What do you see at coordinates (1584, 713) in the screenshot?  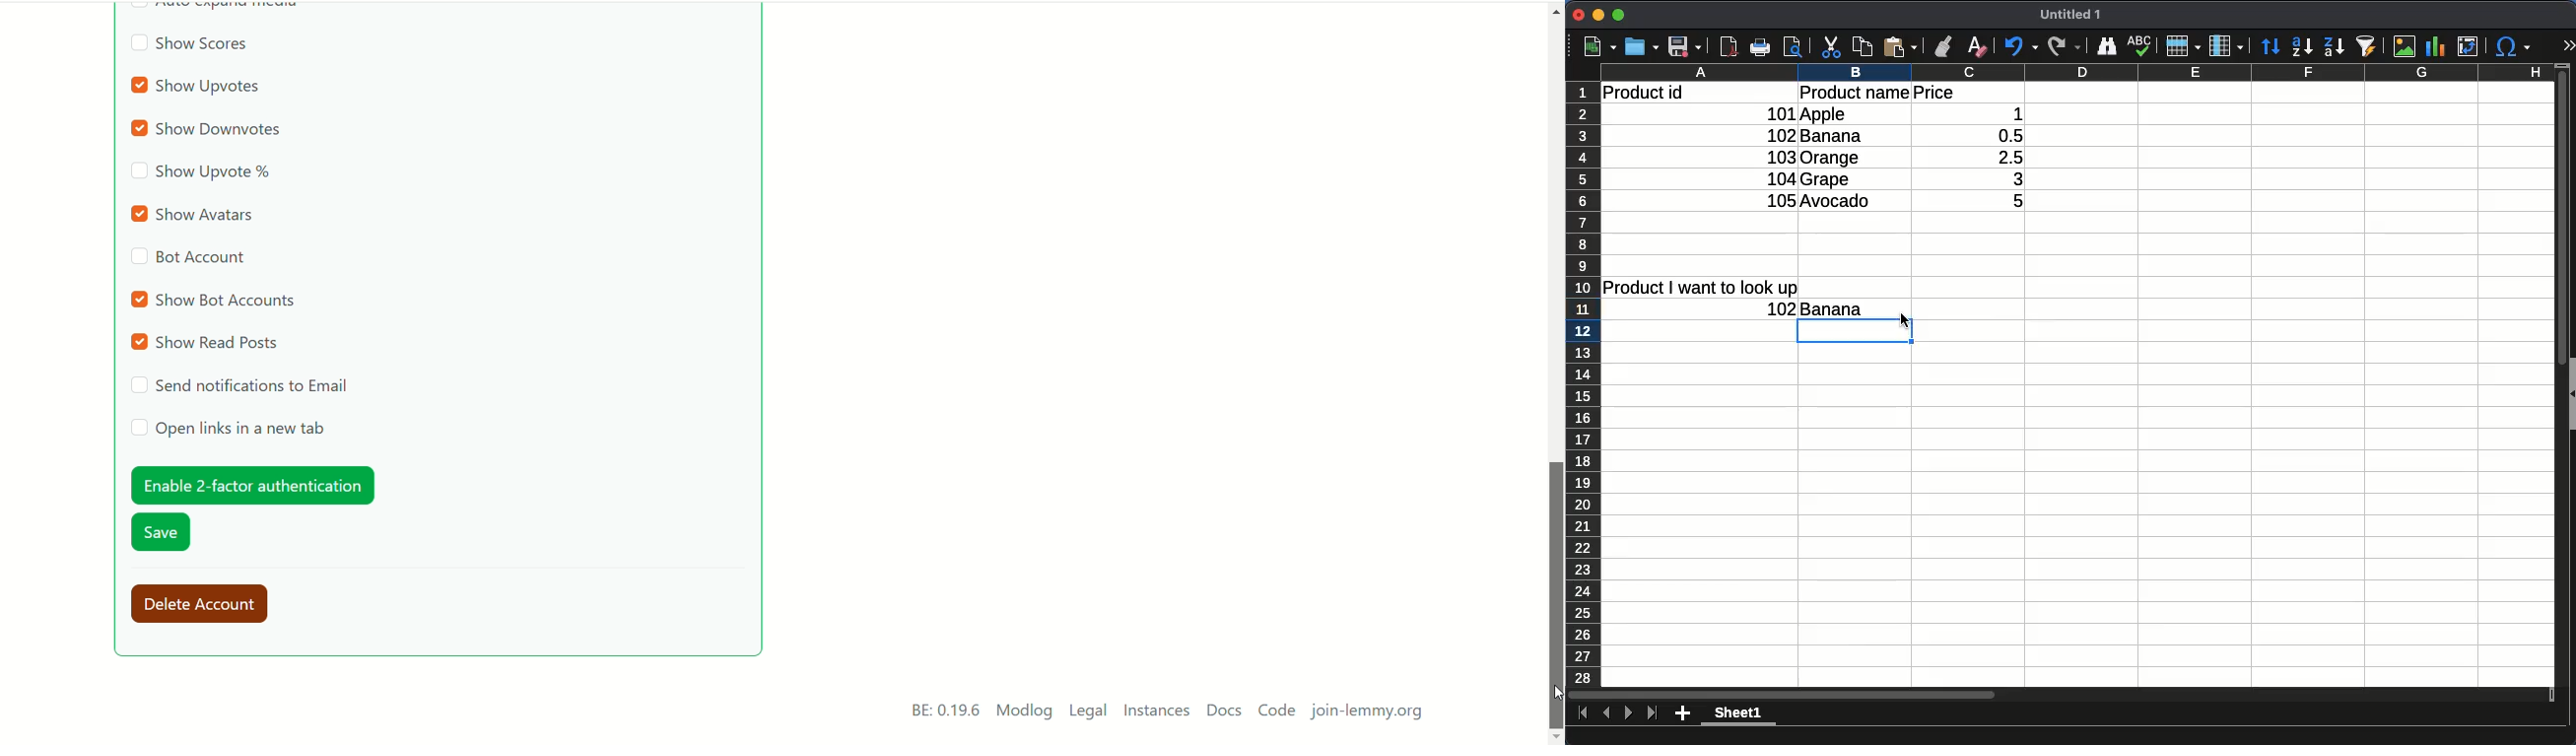 I see `first sheet` at bounding box center [1584, 713].